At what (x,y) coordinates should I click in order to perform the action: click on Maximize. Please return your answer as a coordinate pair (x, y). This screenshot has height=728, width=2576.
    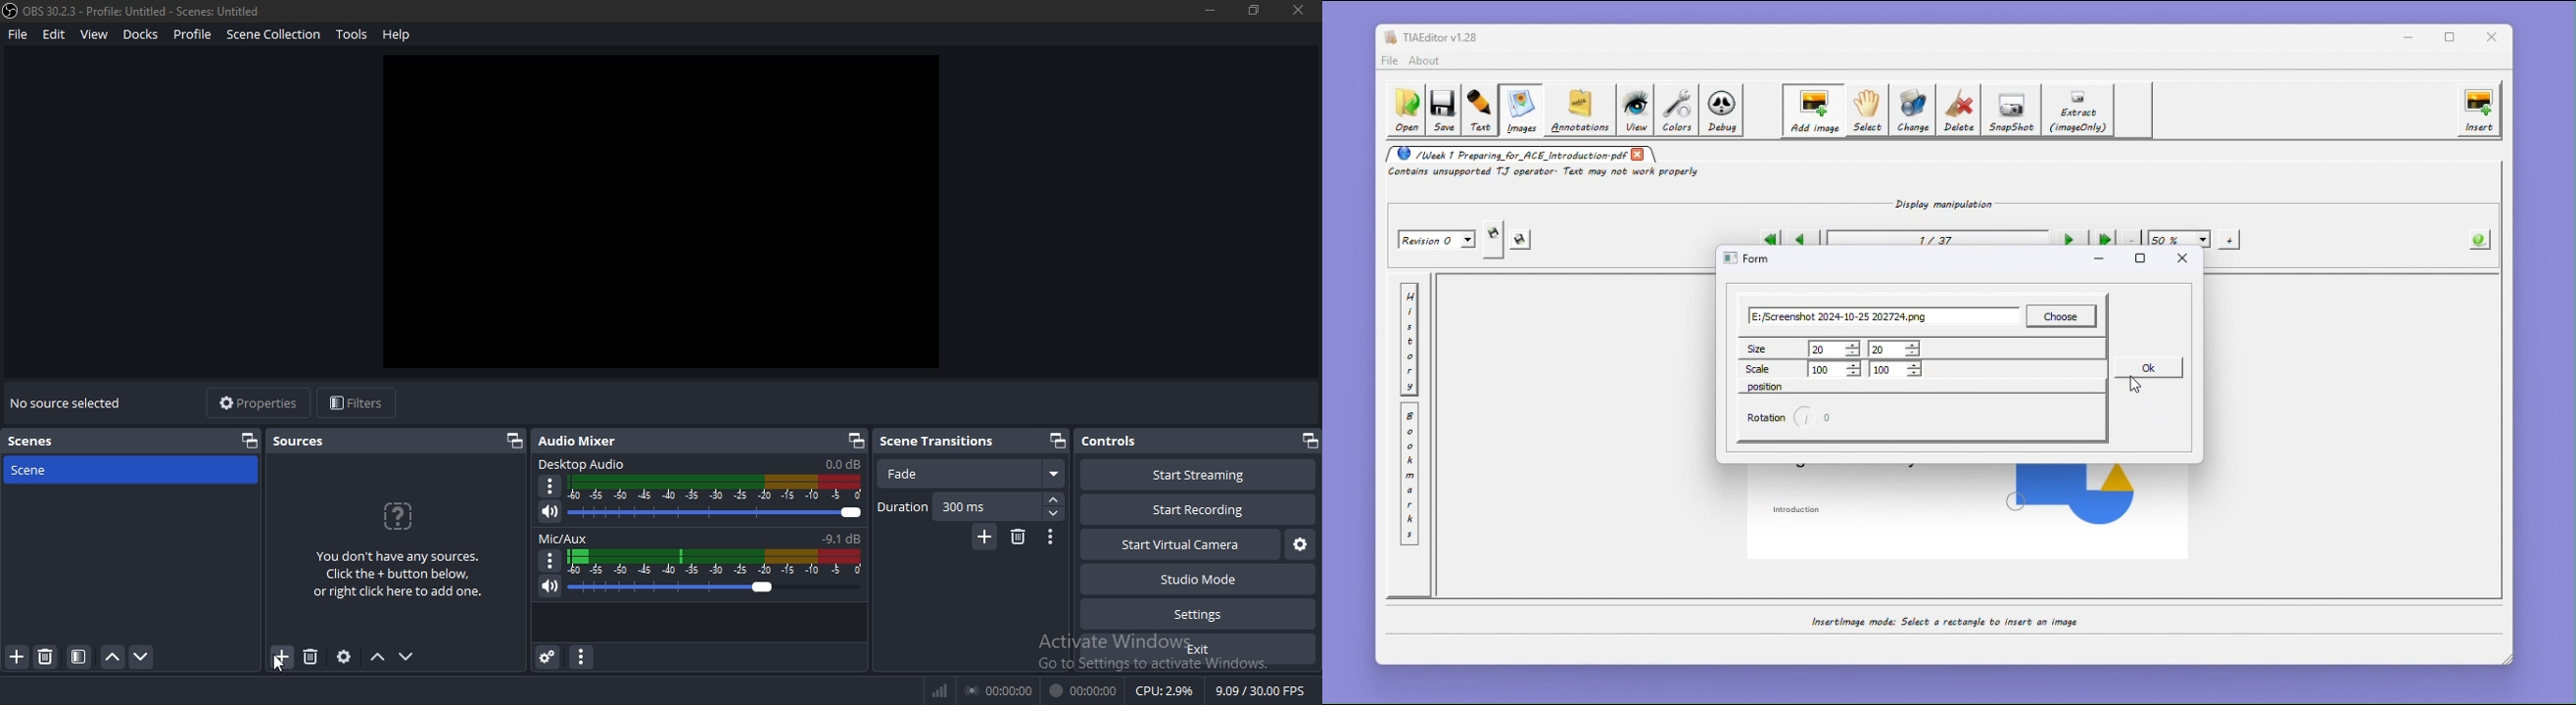
    Looking at the image, I should click on (2454, 37).